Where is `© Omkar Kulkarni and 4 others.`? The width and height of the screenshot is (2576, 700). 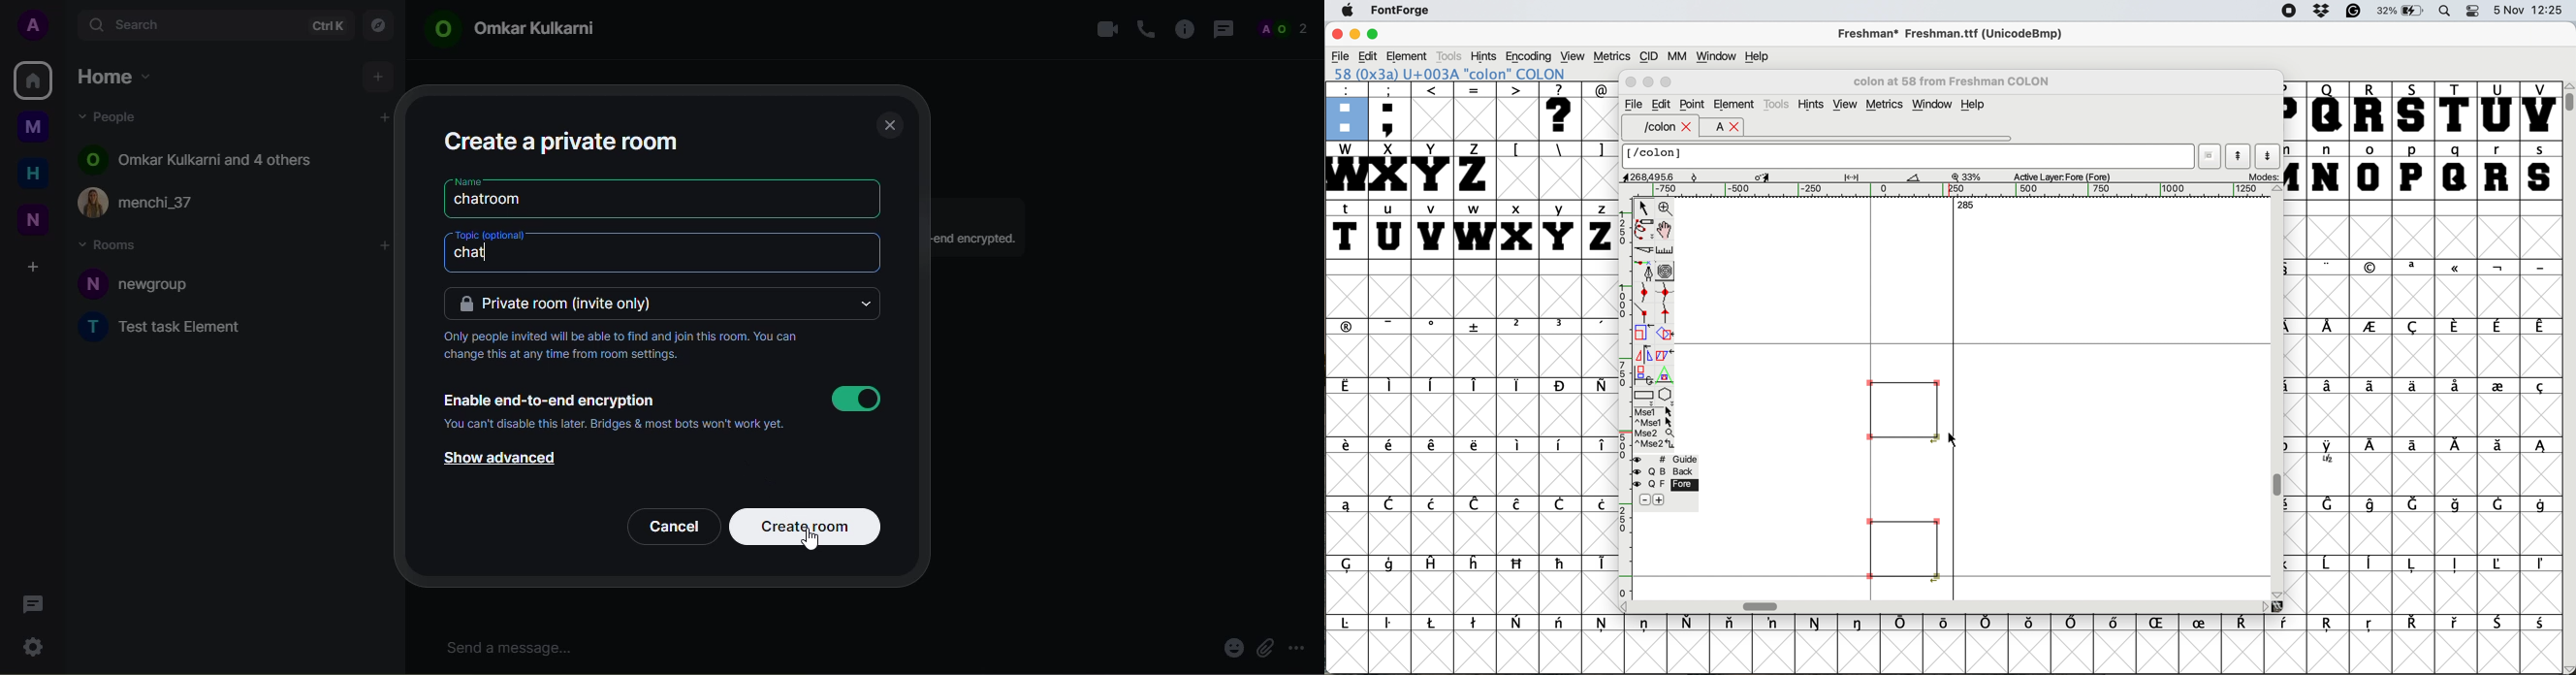 © Omkar Kulkarni and 4 others. is located at coordinates (210, 160).